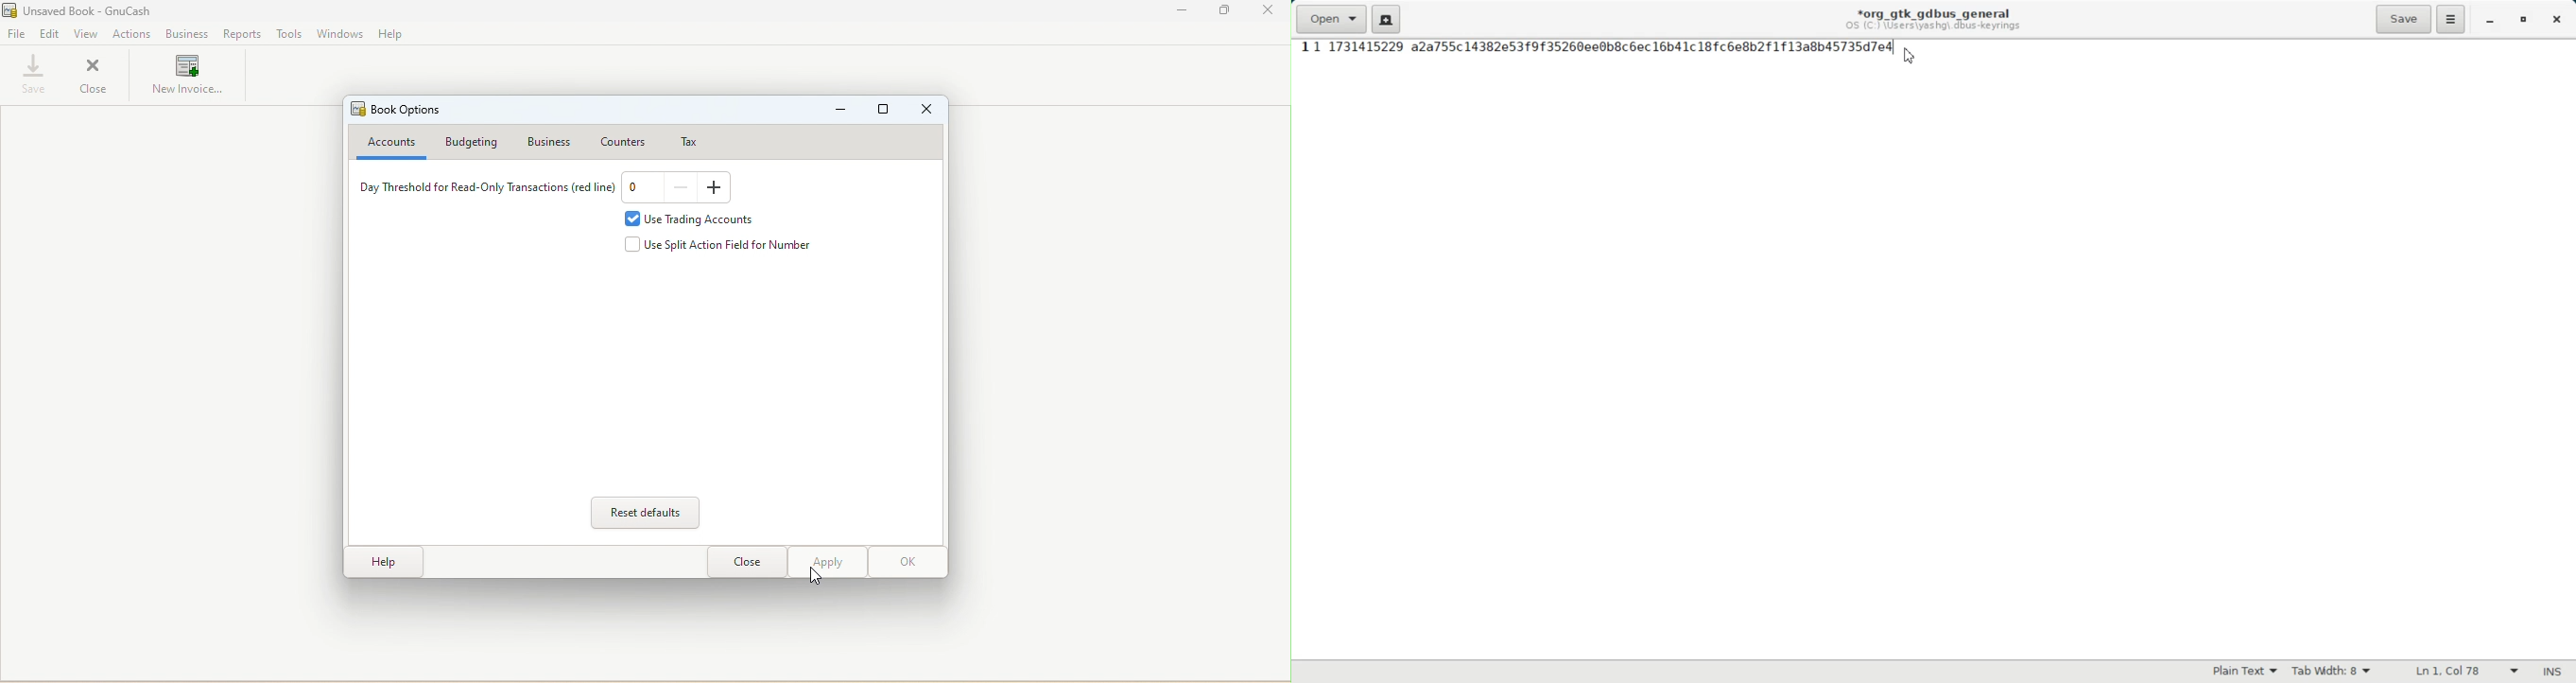  What do you see at coordinates (187, 33) in the screenshot?
I see `Business` at bounding box center [187, 33].